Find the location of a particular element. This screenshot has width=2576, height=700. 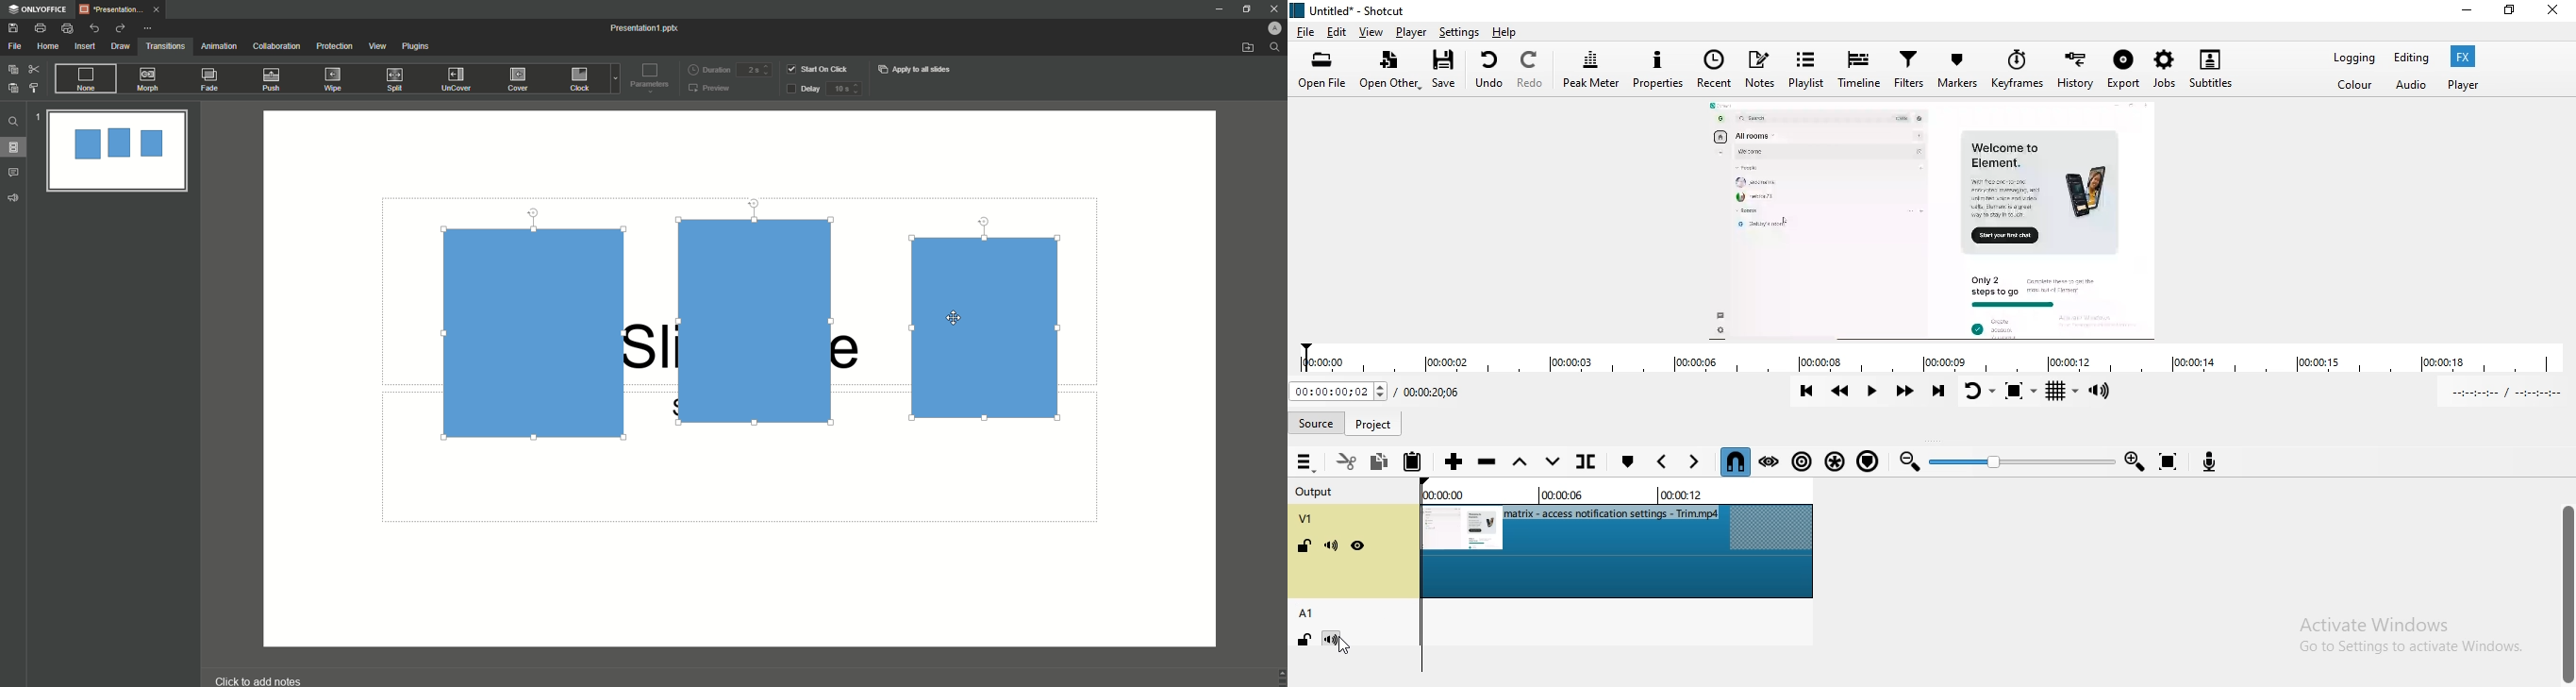

Split at playhead is located at coordinates (1587, 461).